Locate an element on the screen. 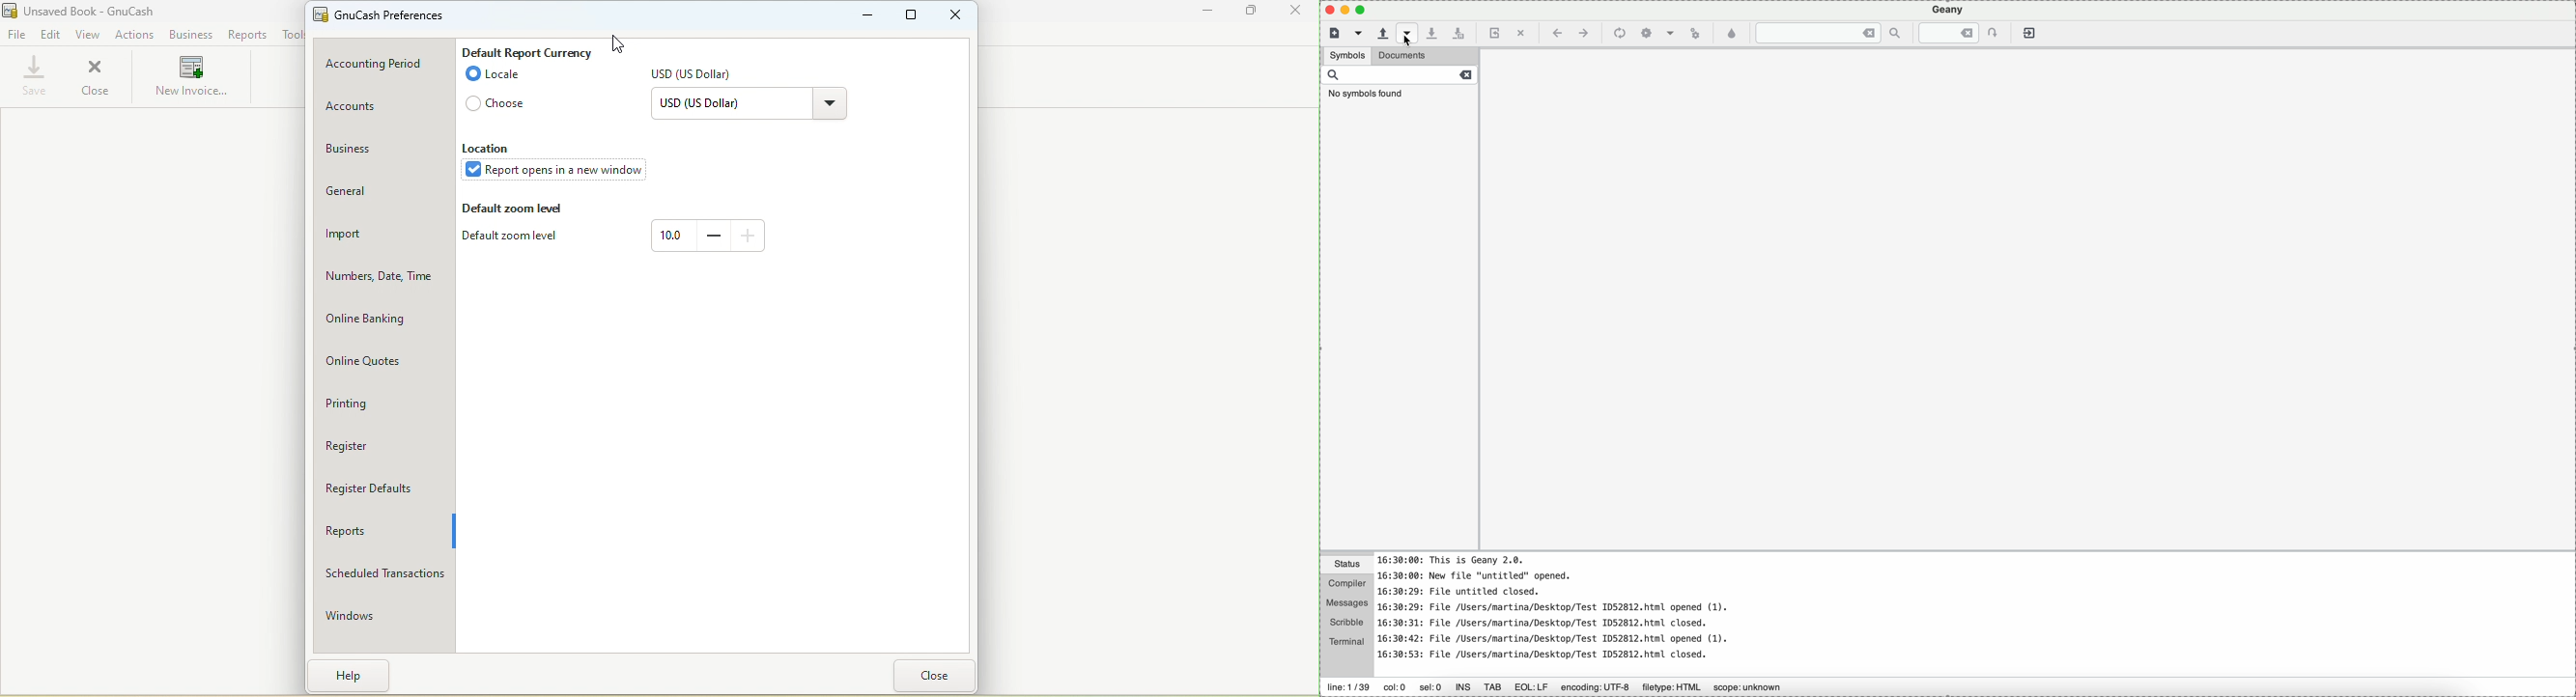 The height and width of the screenshot is (700, 2576). Cursor is located at coordinates (612, 43).